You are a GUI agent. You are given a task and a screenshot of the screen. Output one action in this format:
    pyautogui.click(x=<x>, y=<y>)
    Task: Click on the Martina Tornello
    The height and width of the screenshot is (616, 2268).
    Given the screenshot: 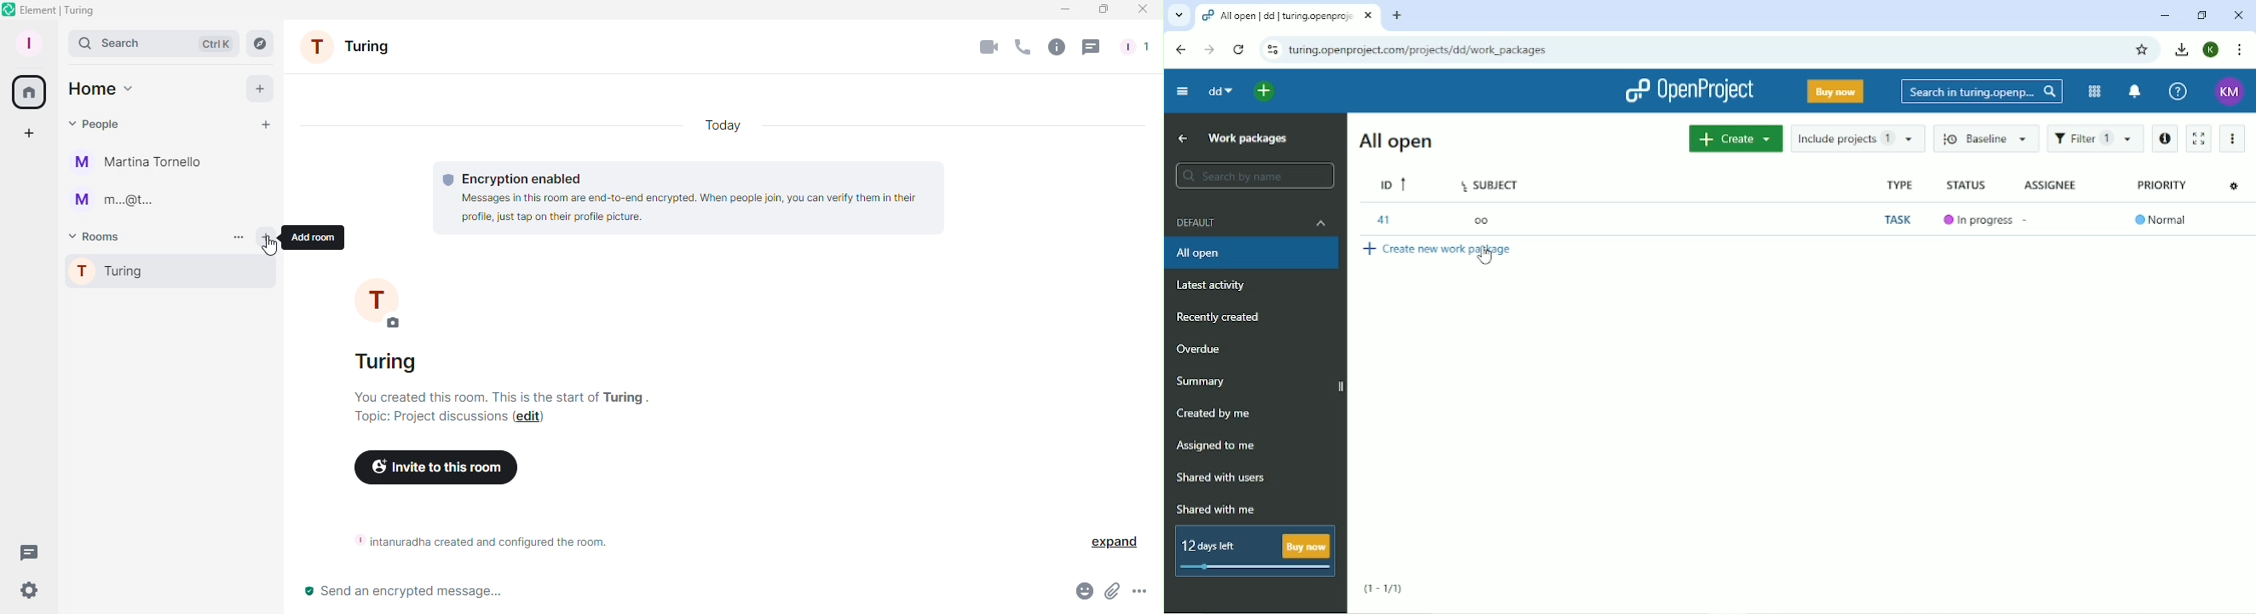 What is the action you would take?
    pyautogui.click(x=141, y=163)
    